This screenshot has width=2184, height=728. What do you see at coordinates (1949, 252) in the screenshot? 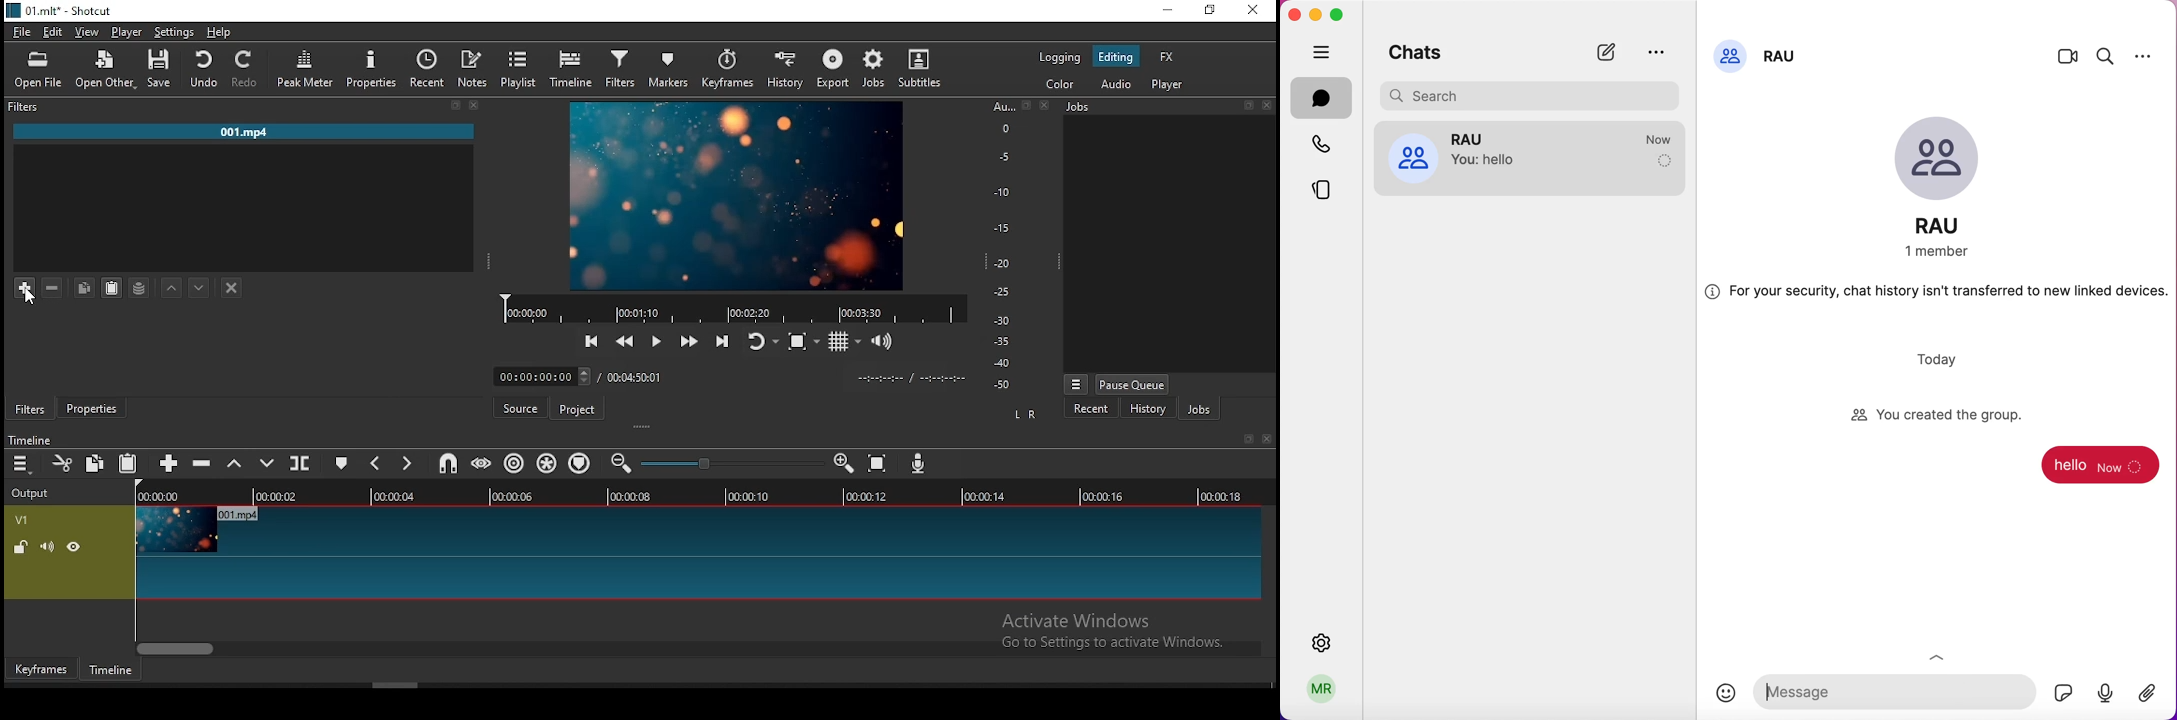
I see `members` at bounding box center [1949, 252].